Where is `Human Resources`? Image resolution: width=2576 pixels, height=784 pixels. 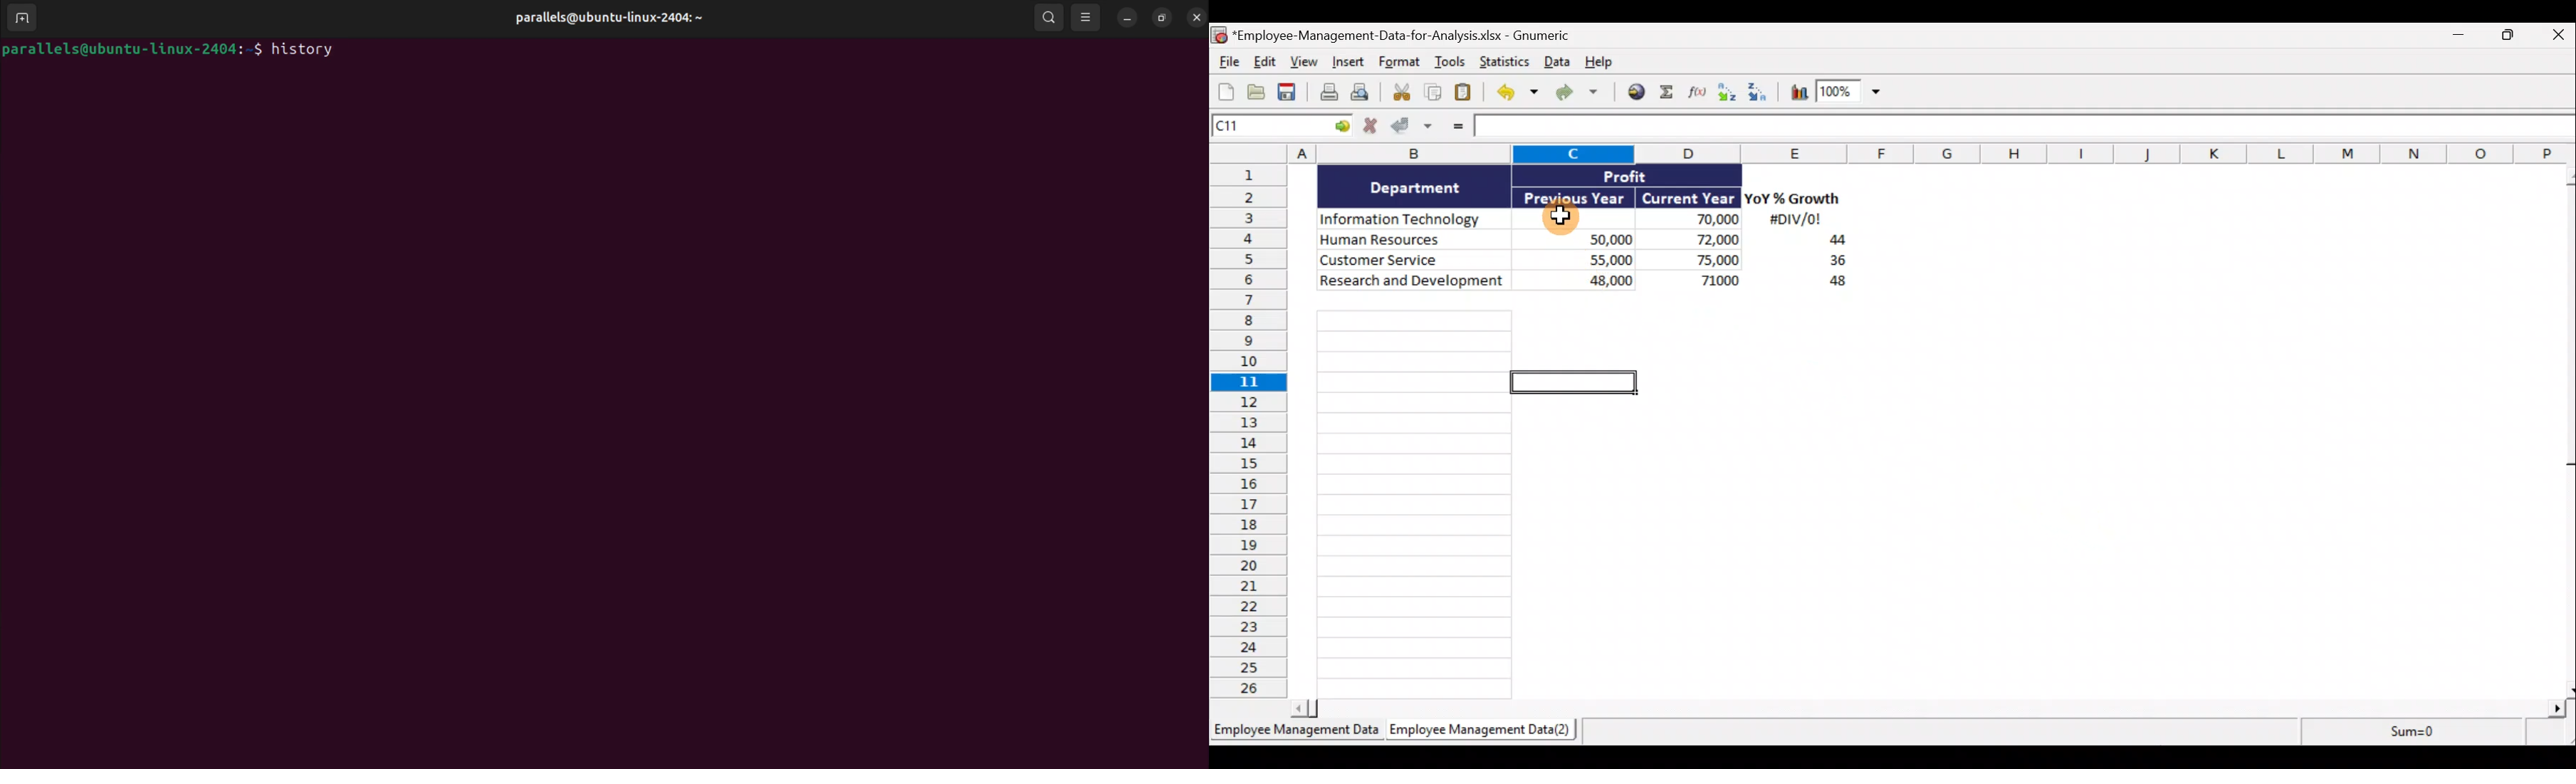 Human Resources is located at coordinates (1410, 241).